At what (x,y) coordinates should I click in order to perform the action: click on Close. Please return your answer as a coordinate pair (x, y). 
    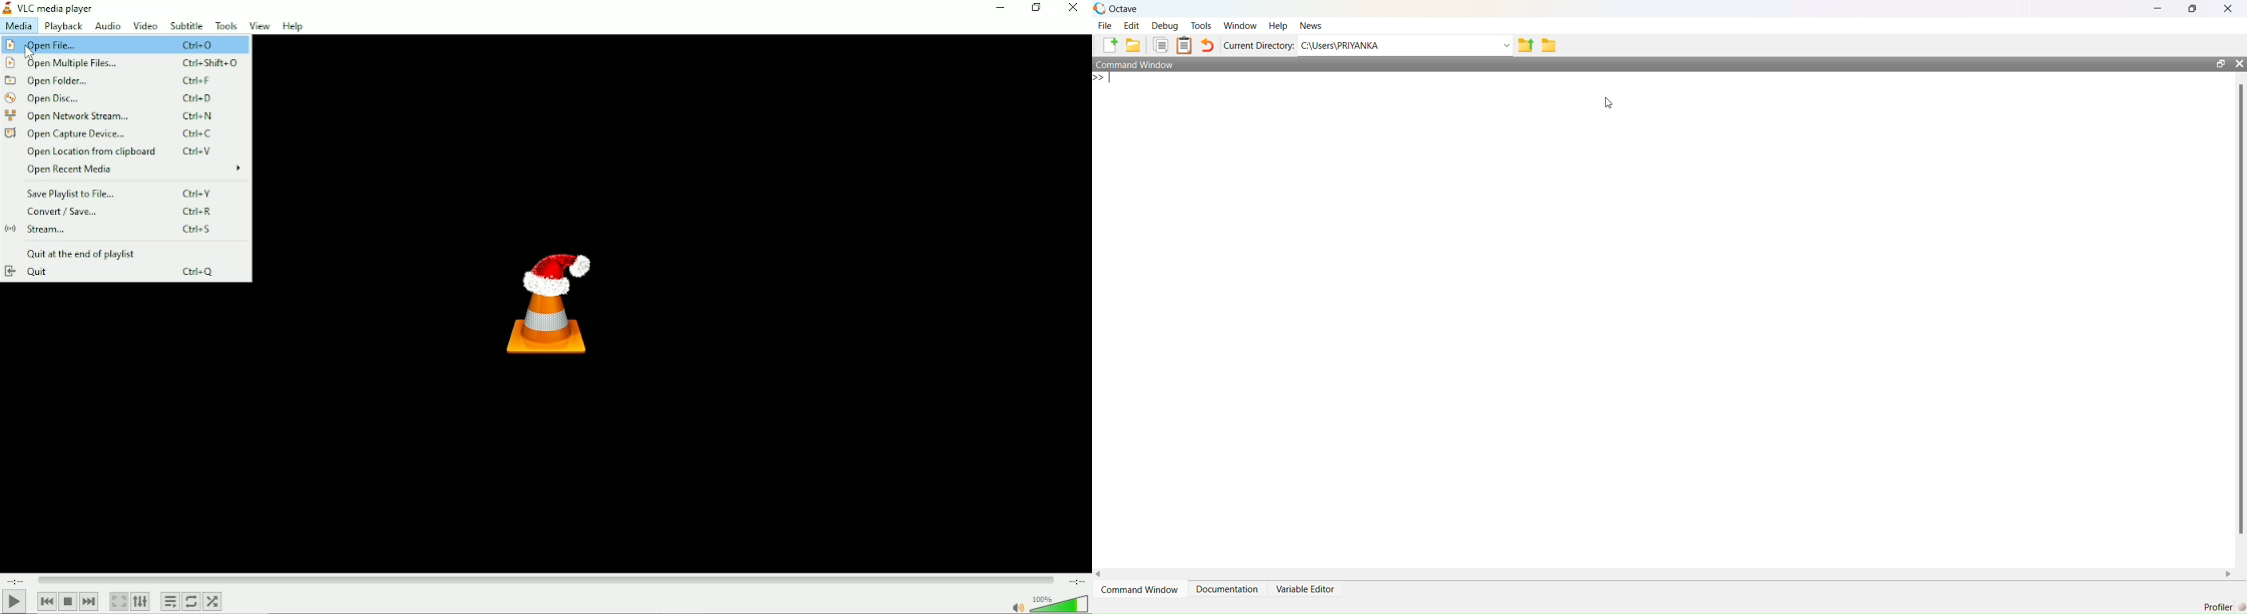
    Looking at the image, I should click on (1074, 10).